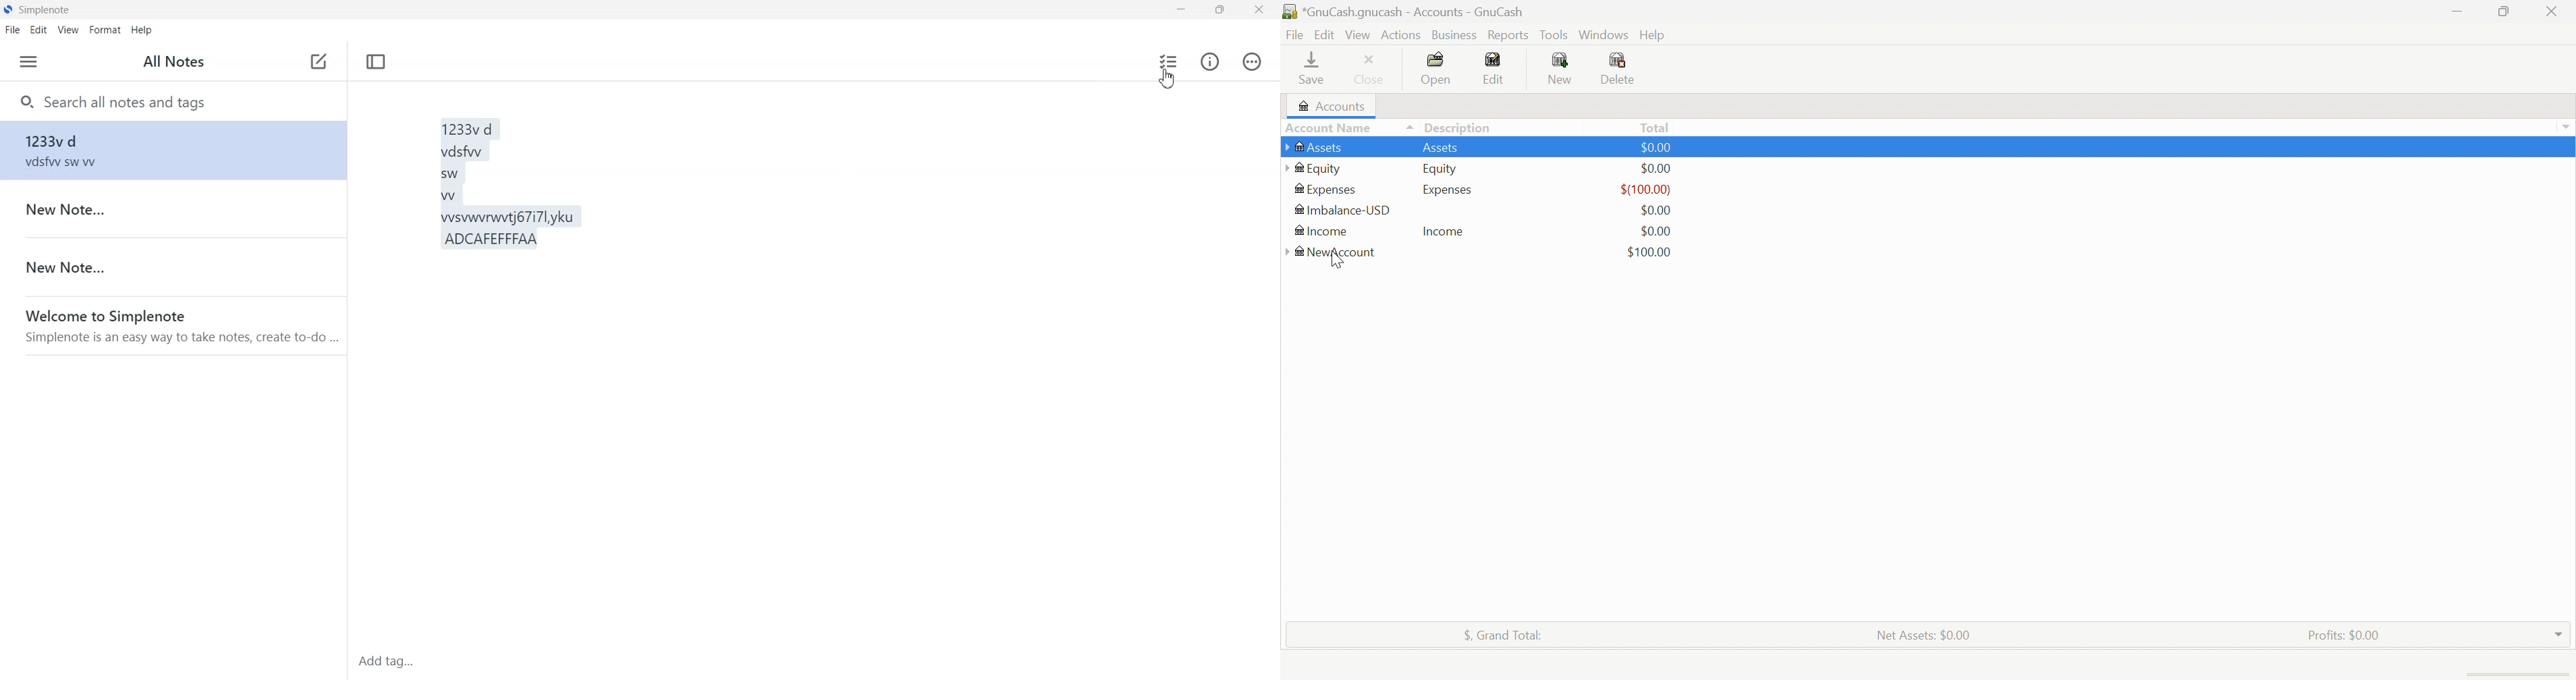 The height and width of the screenshot is (700, 2576). What do you see at coordinates (1444, 230) in the screenshot?
I see `Income` at bounding box center [1444, 230].